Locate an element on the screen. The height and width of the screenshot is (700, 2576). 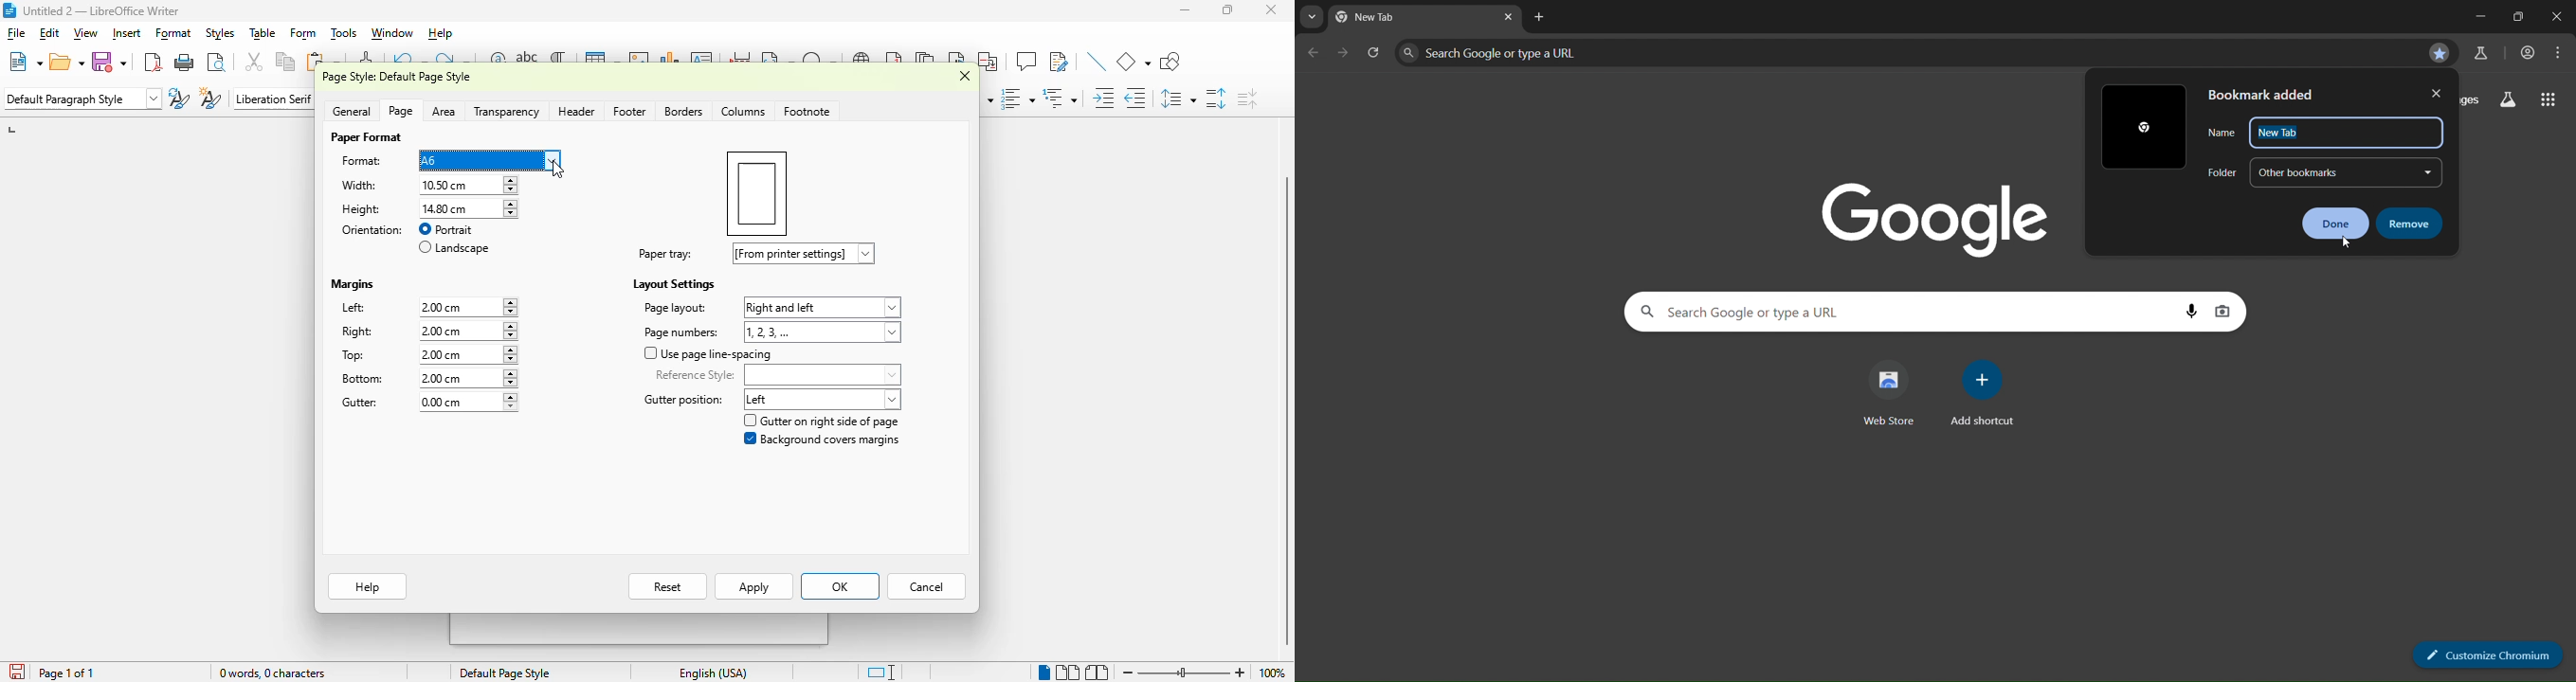
width: 10.50 cm is located at coordinates (426, 185).